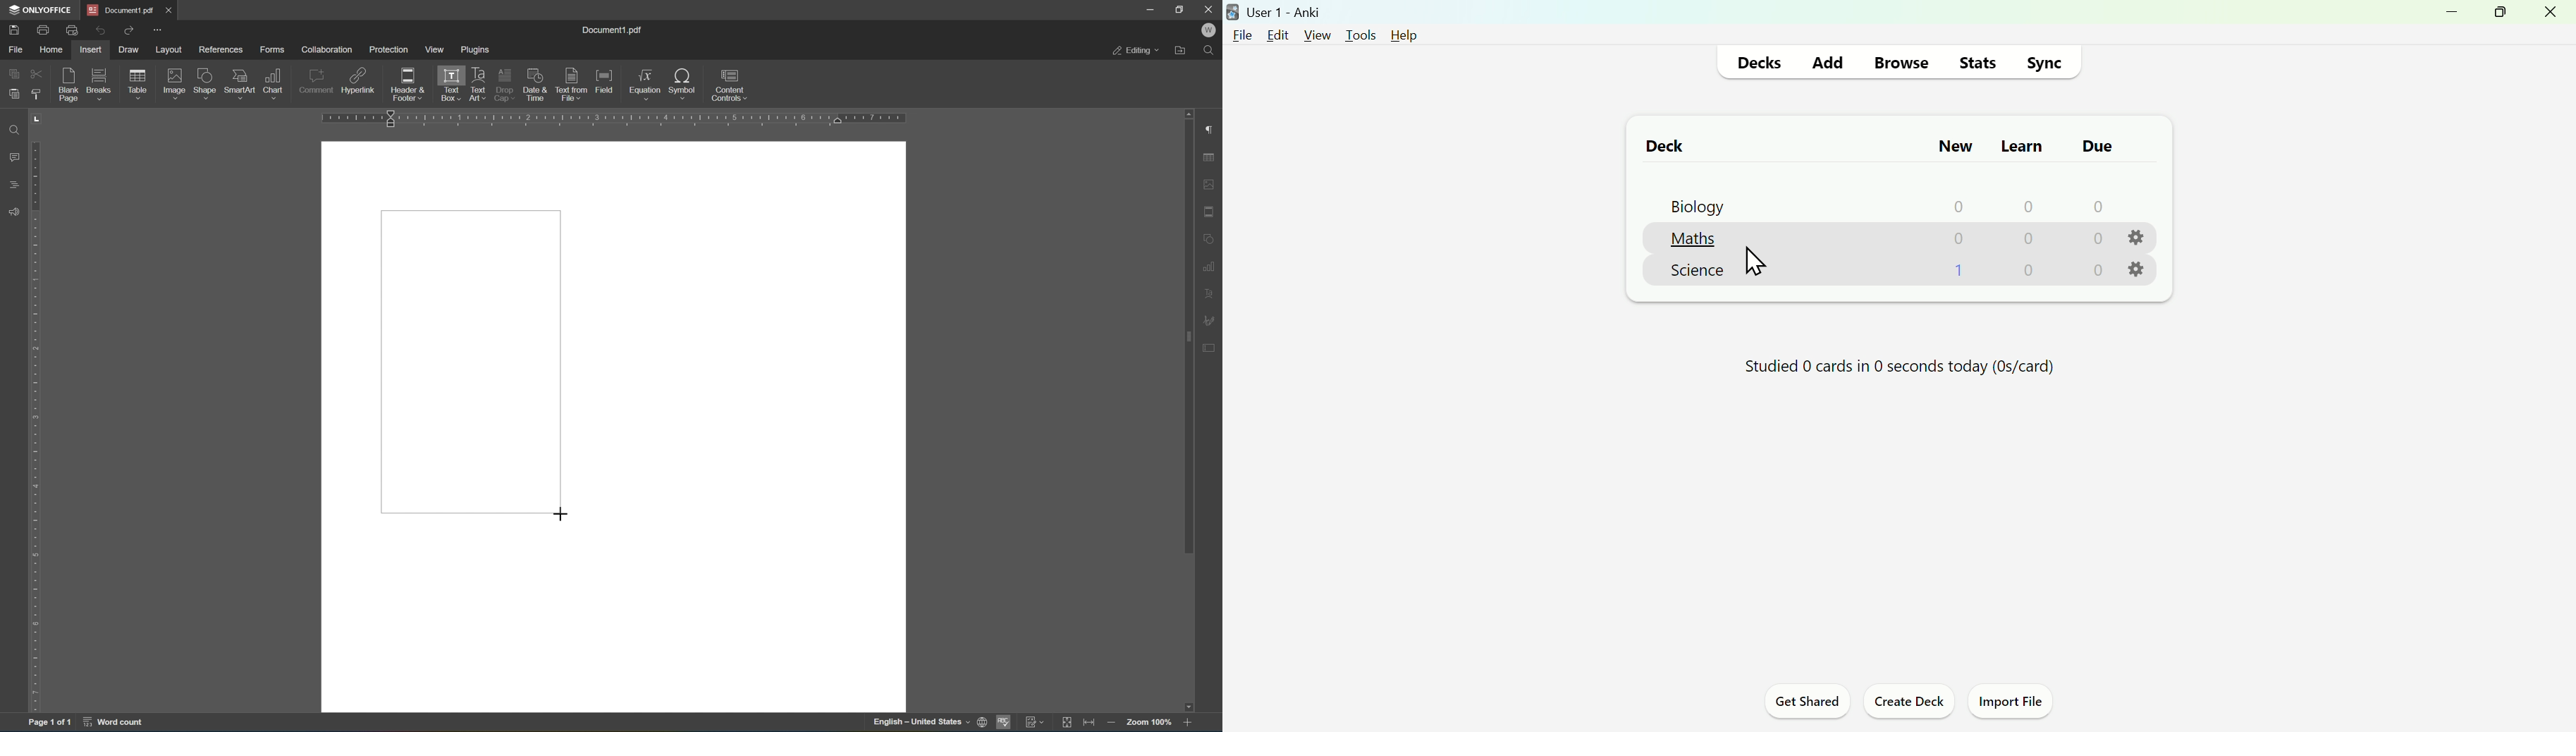  Describe the element at coordinates (1188, 331) in the screenshot. I see `scroll bar settings` at that location.